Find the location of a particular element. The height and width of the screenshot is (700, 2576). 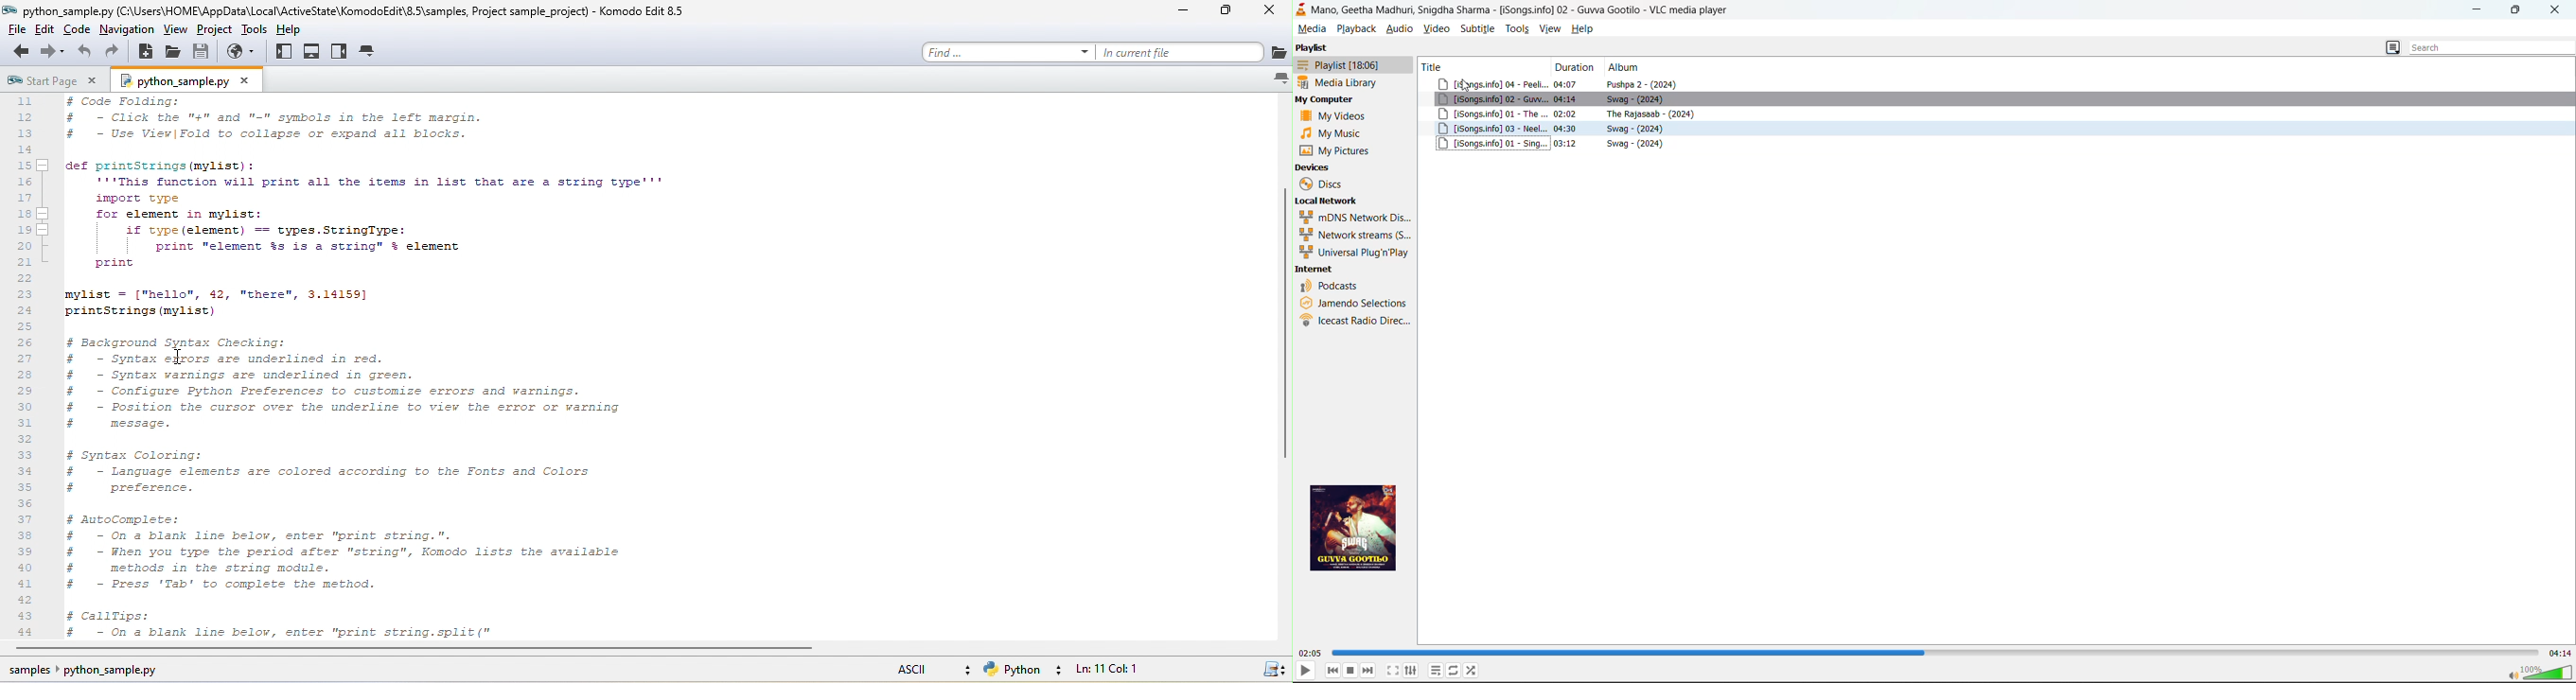

toggle loop is located at coordinates (1454, 670).